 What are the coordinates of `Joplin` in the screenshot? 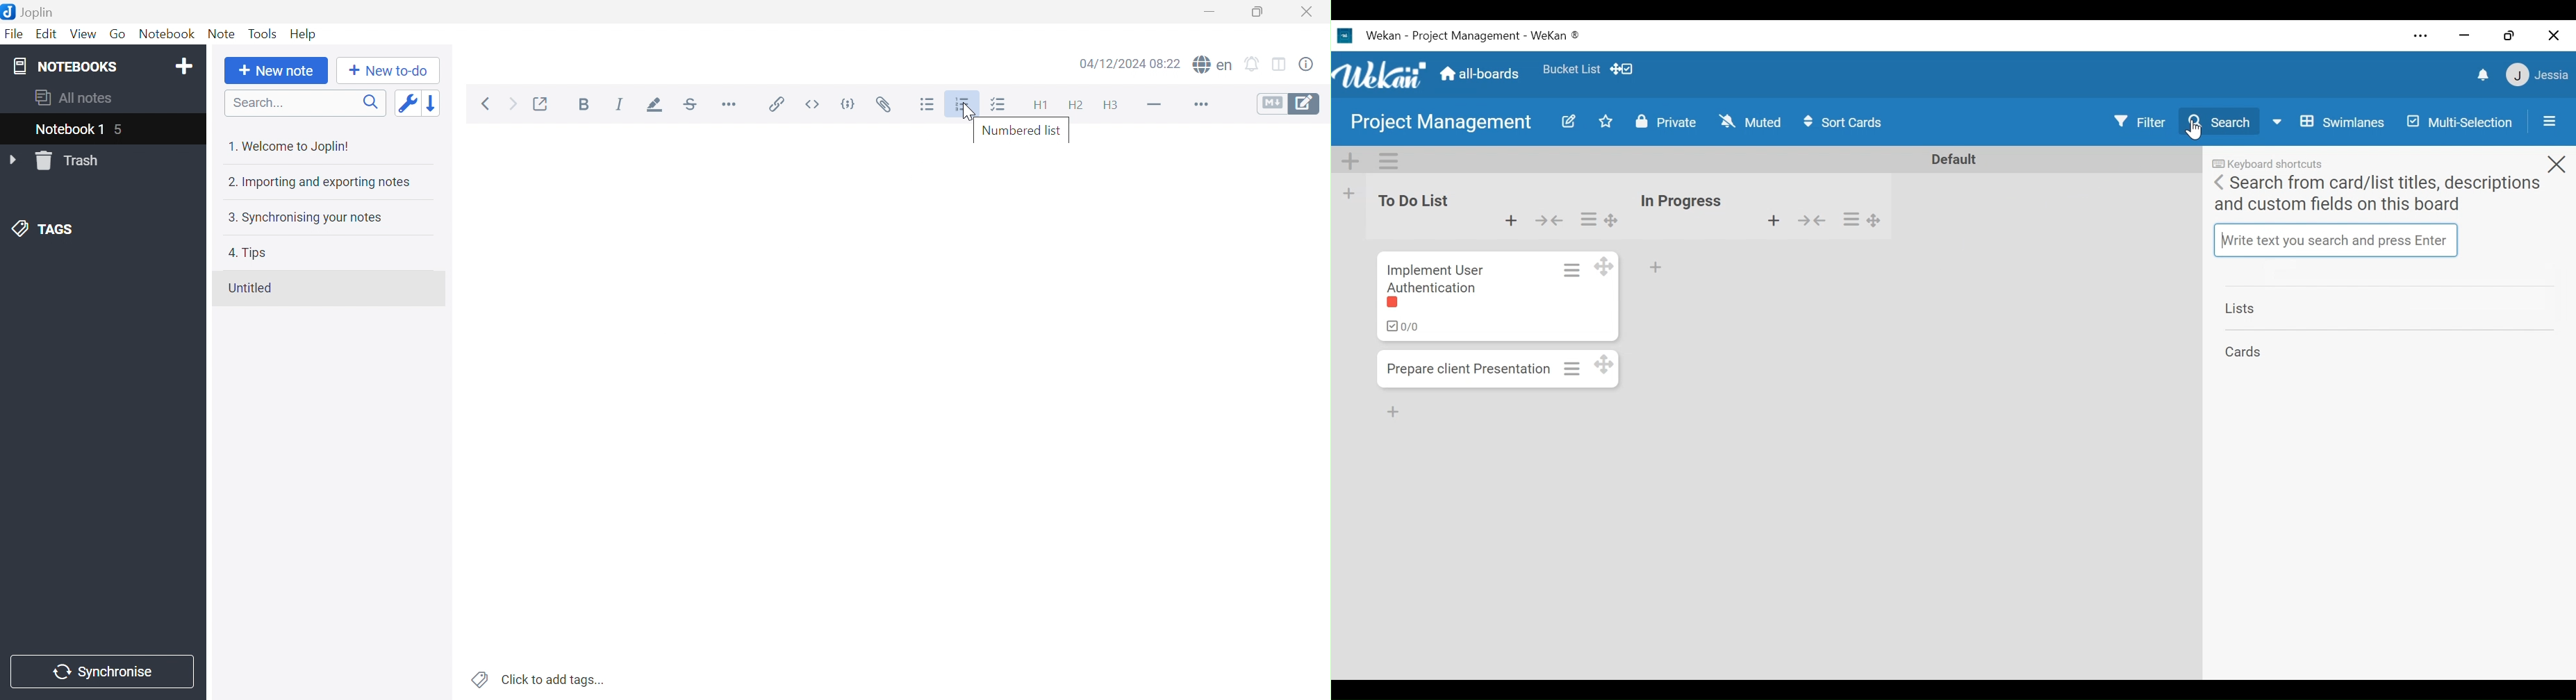 It's located at (31, 11).